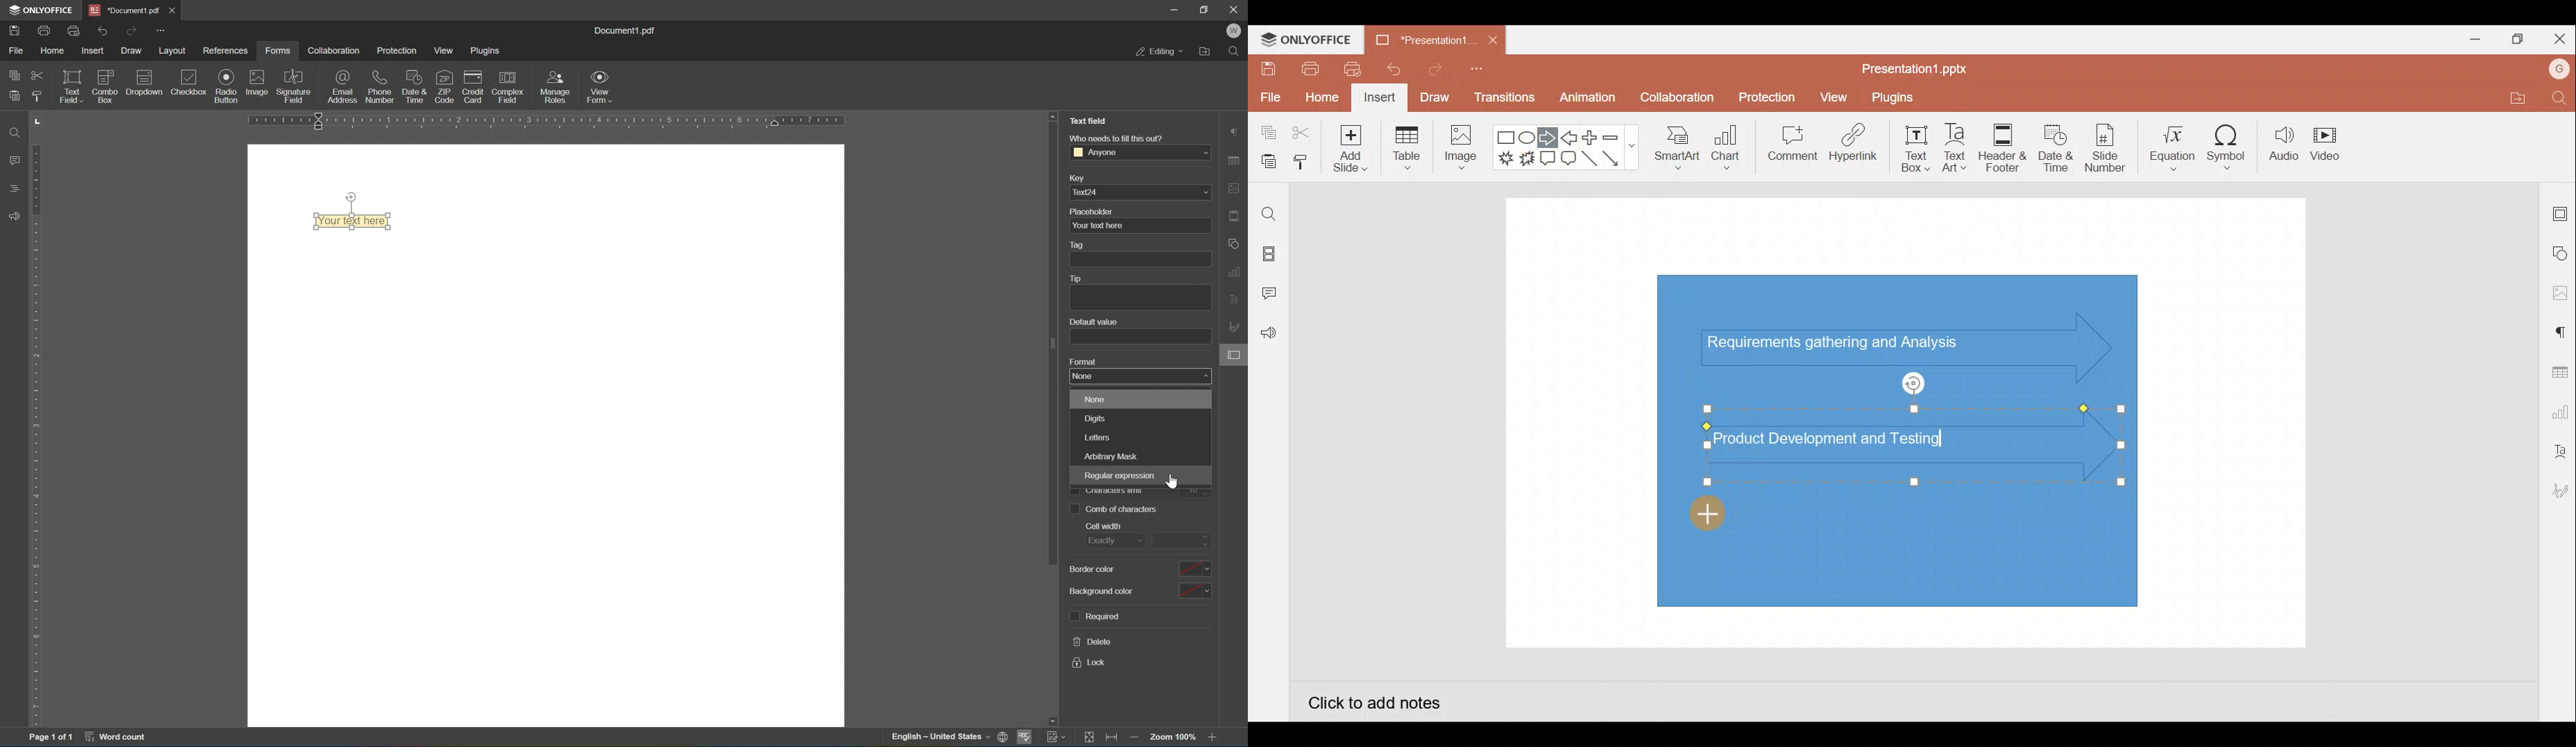 The image size is (2576, 756). Describe the element at coordinates (1195, 590) in the screenshot. I see `select background color` at that location.